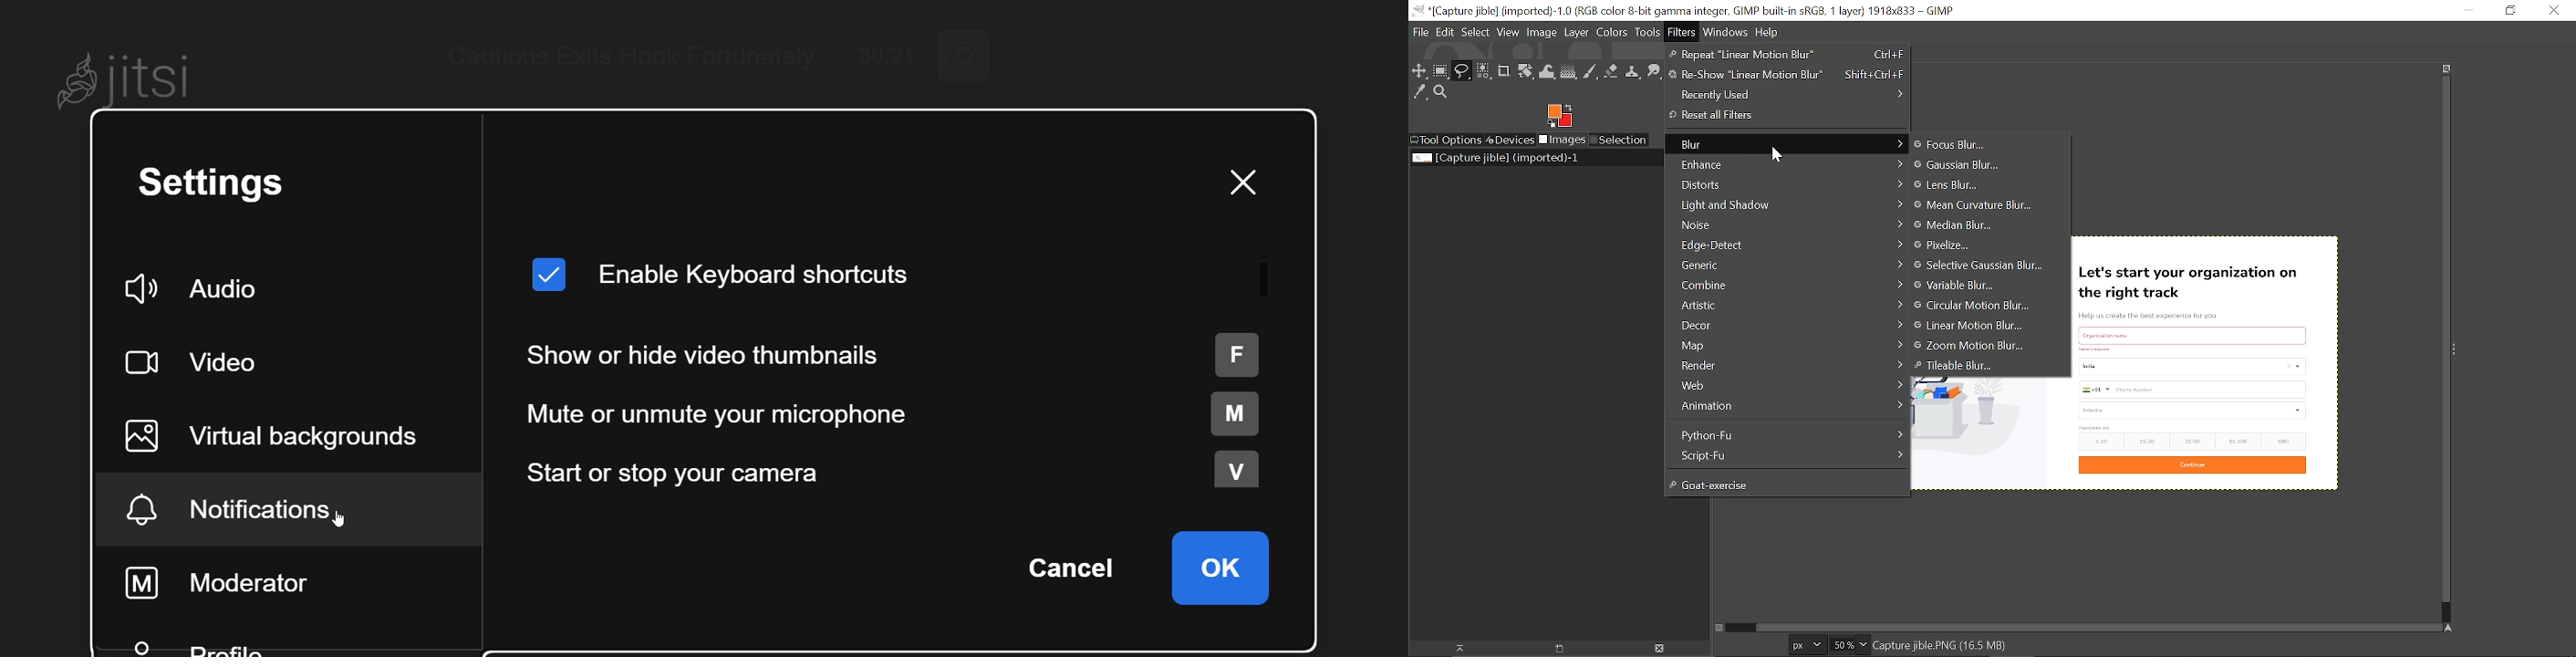 The width and height of the screenshot is (2576, 672). I want to click on View, so click(1509, 32).